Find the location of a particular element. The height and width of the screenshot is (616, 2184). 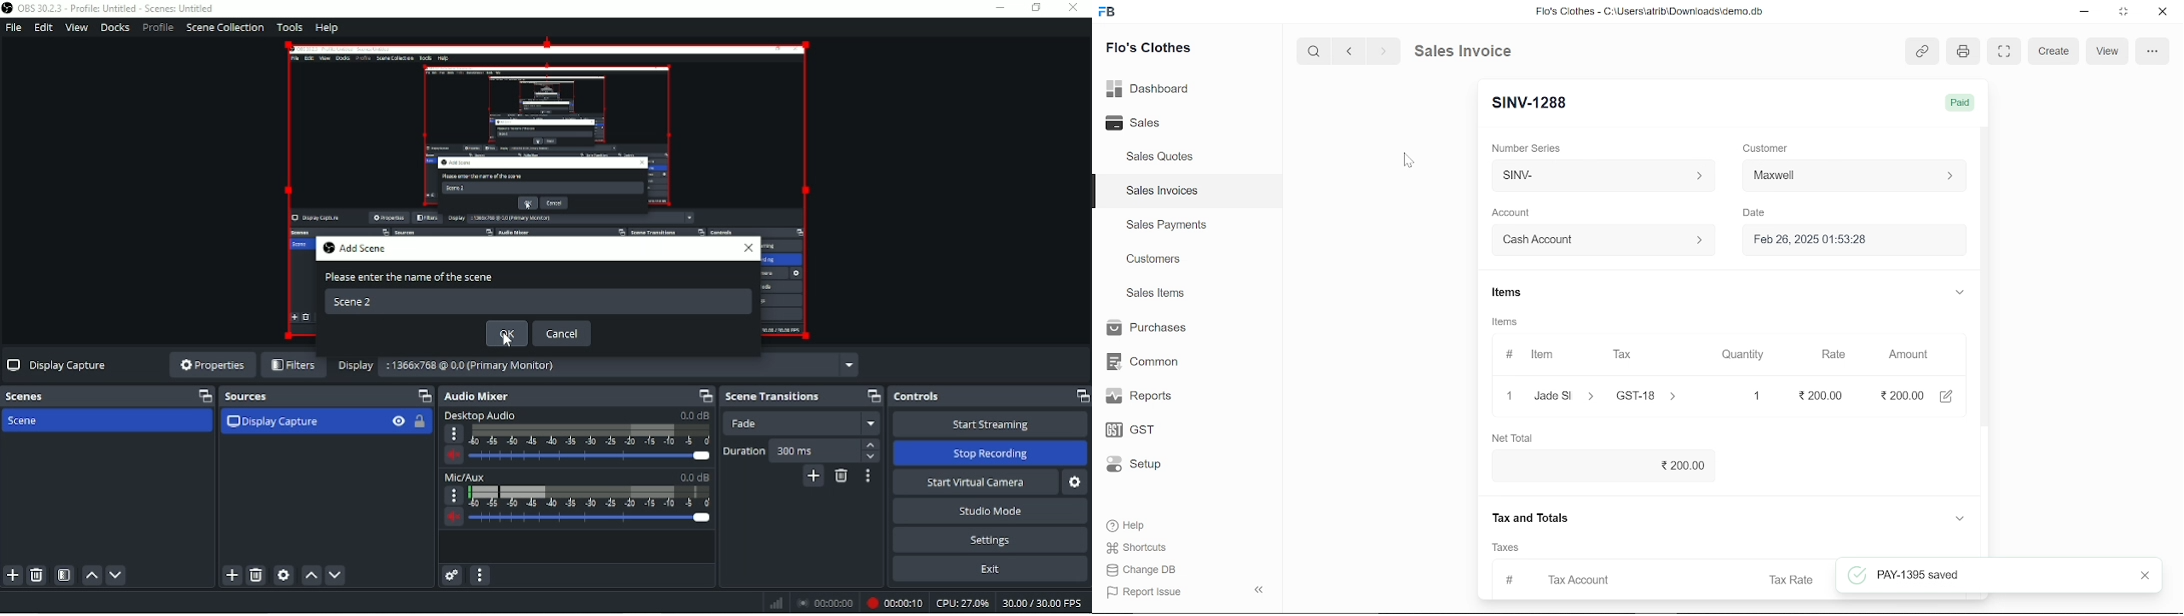

Filters is located at coordinates (293, 366).